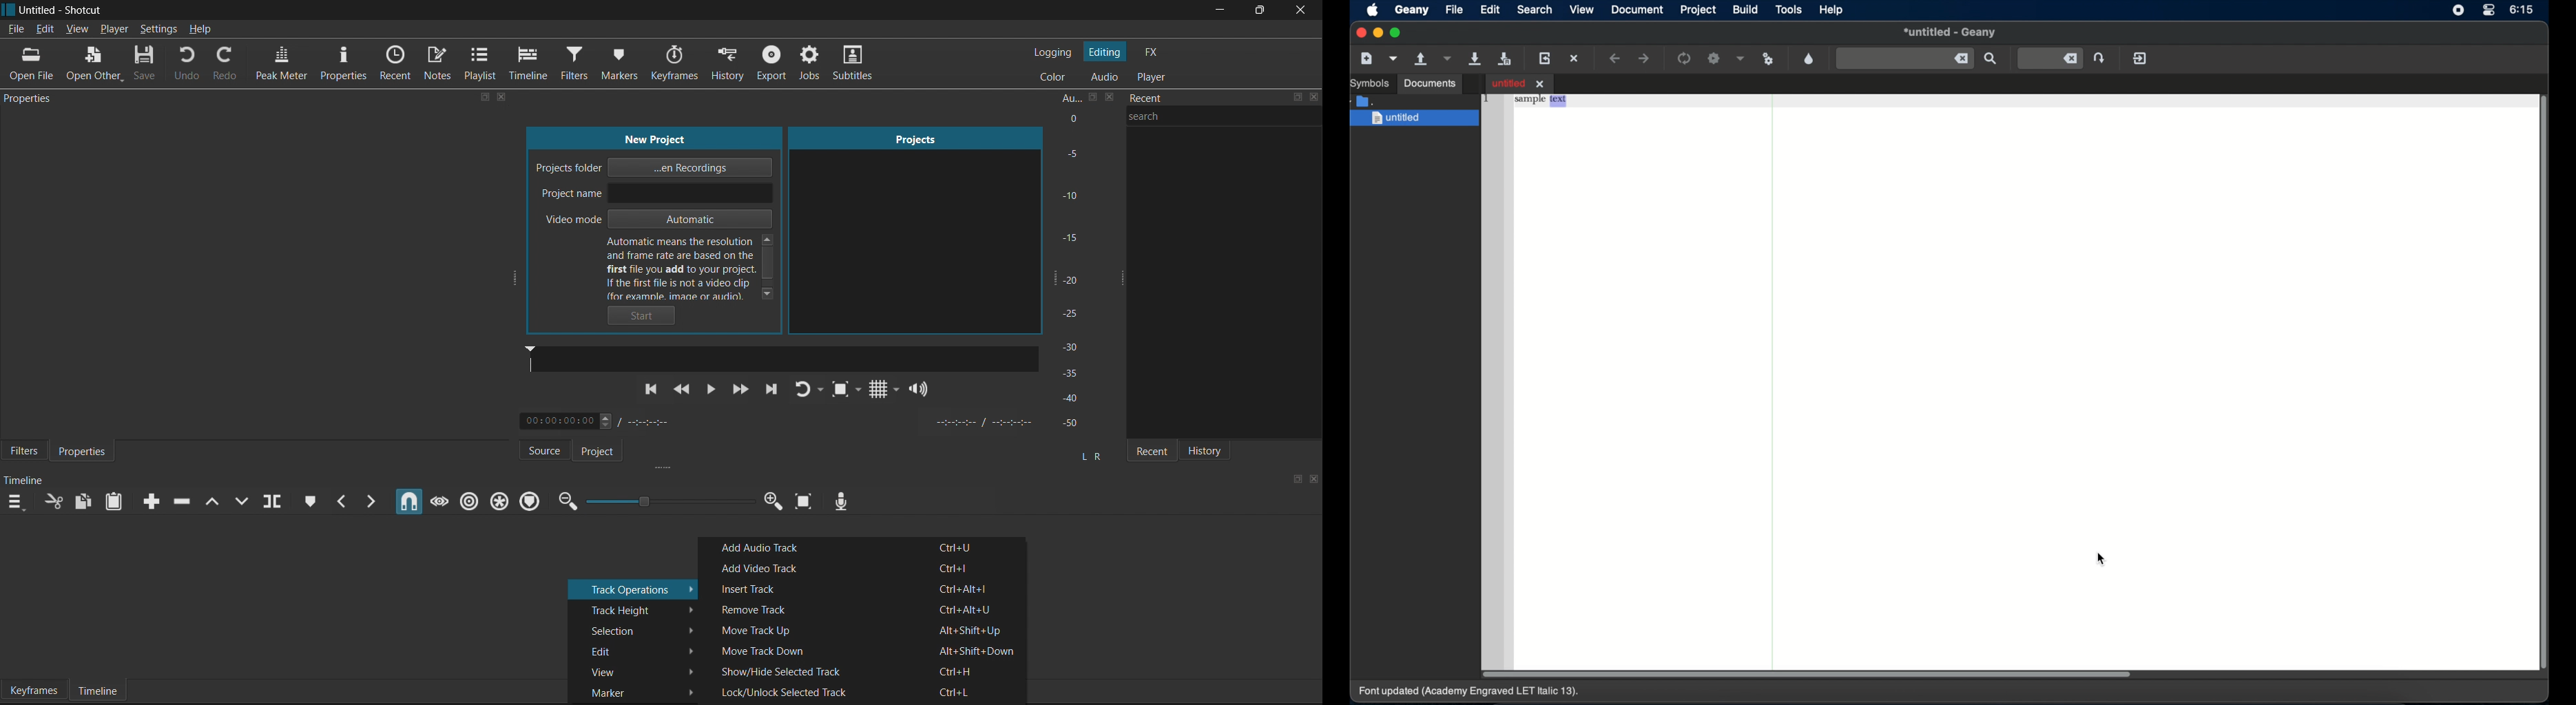 This screenshot has width=2576, height=728. I want to click on Recent, so click(398, 63).